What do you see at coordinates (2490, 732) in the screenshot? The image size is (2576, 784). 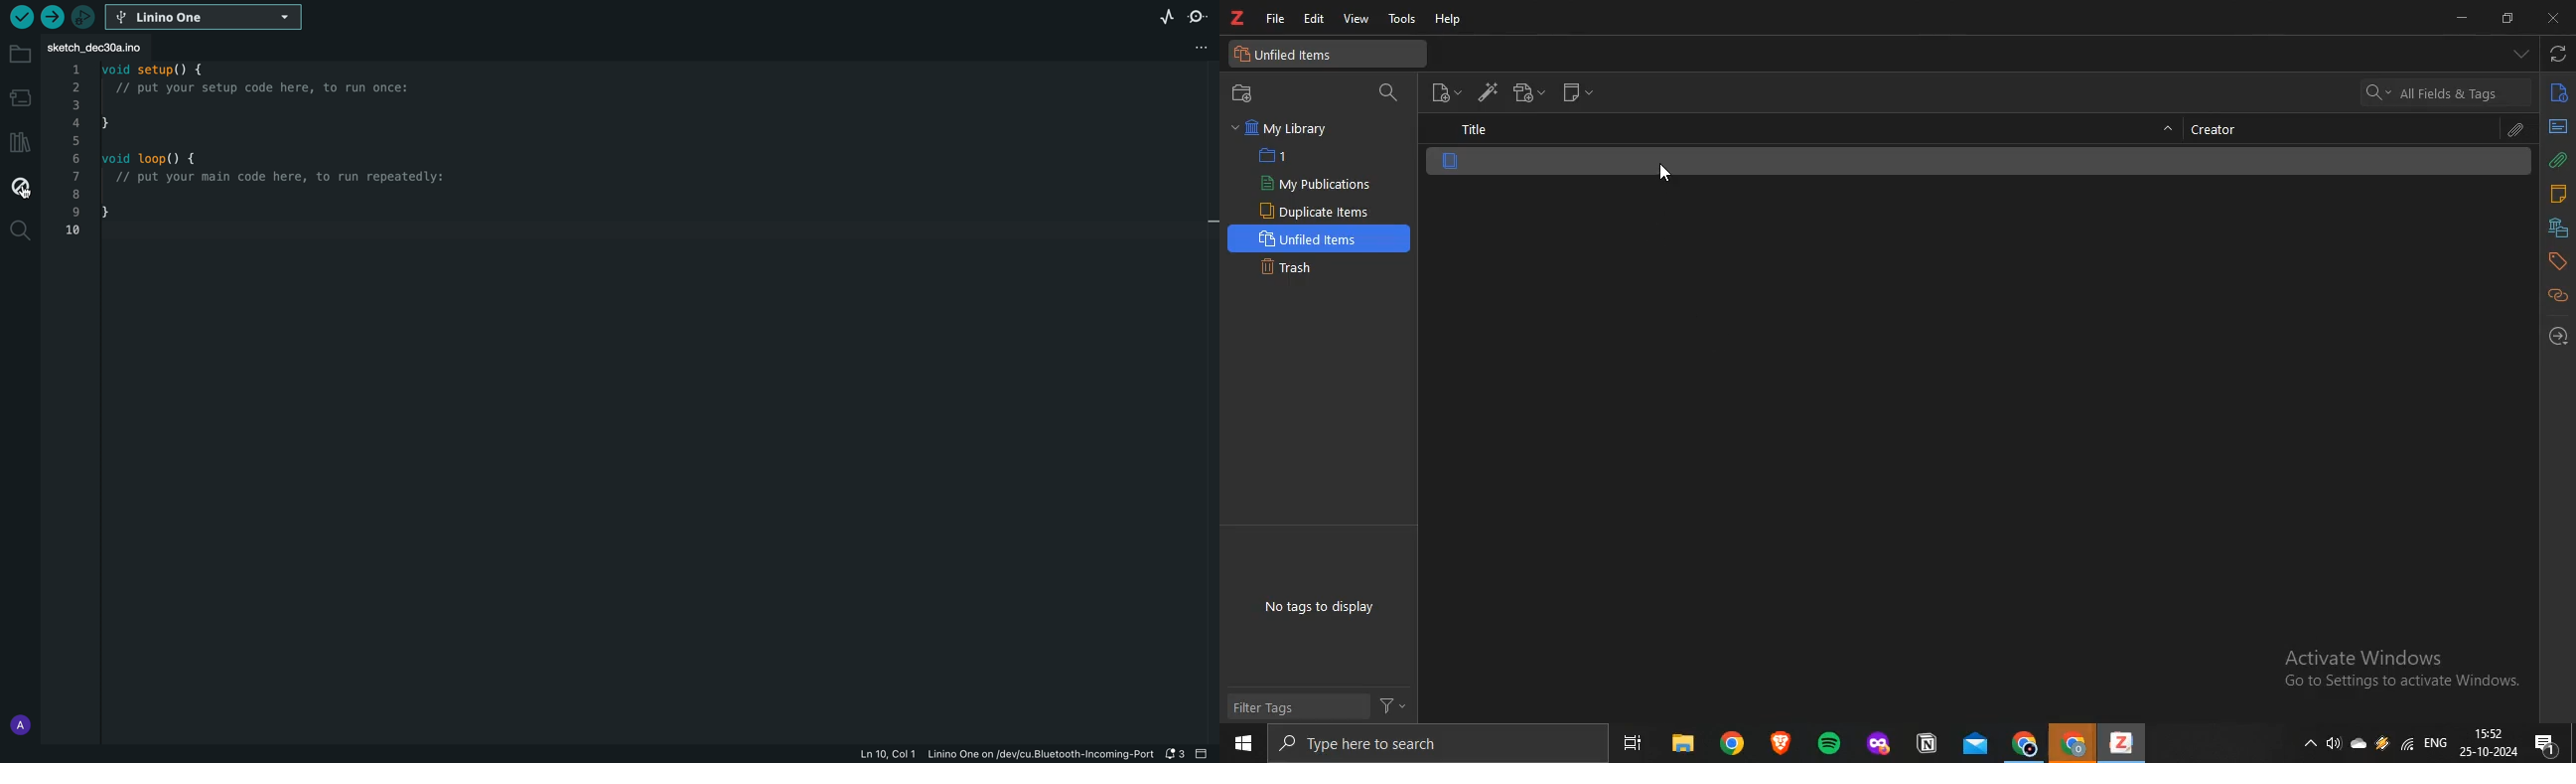 I see `time` at bounding box center [2490, 732].